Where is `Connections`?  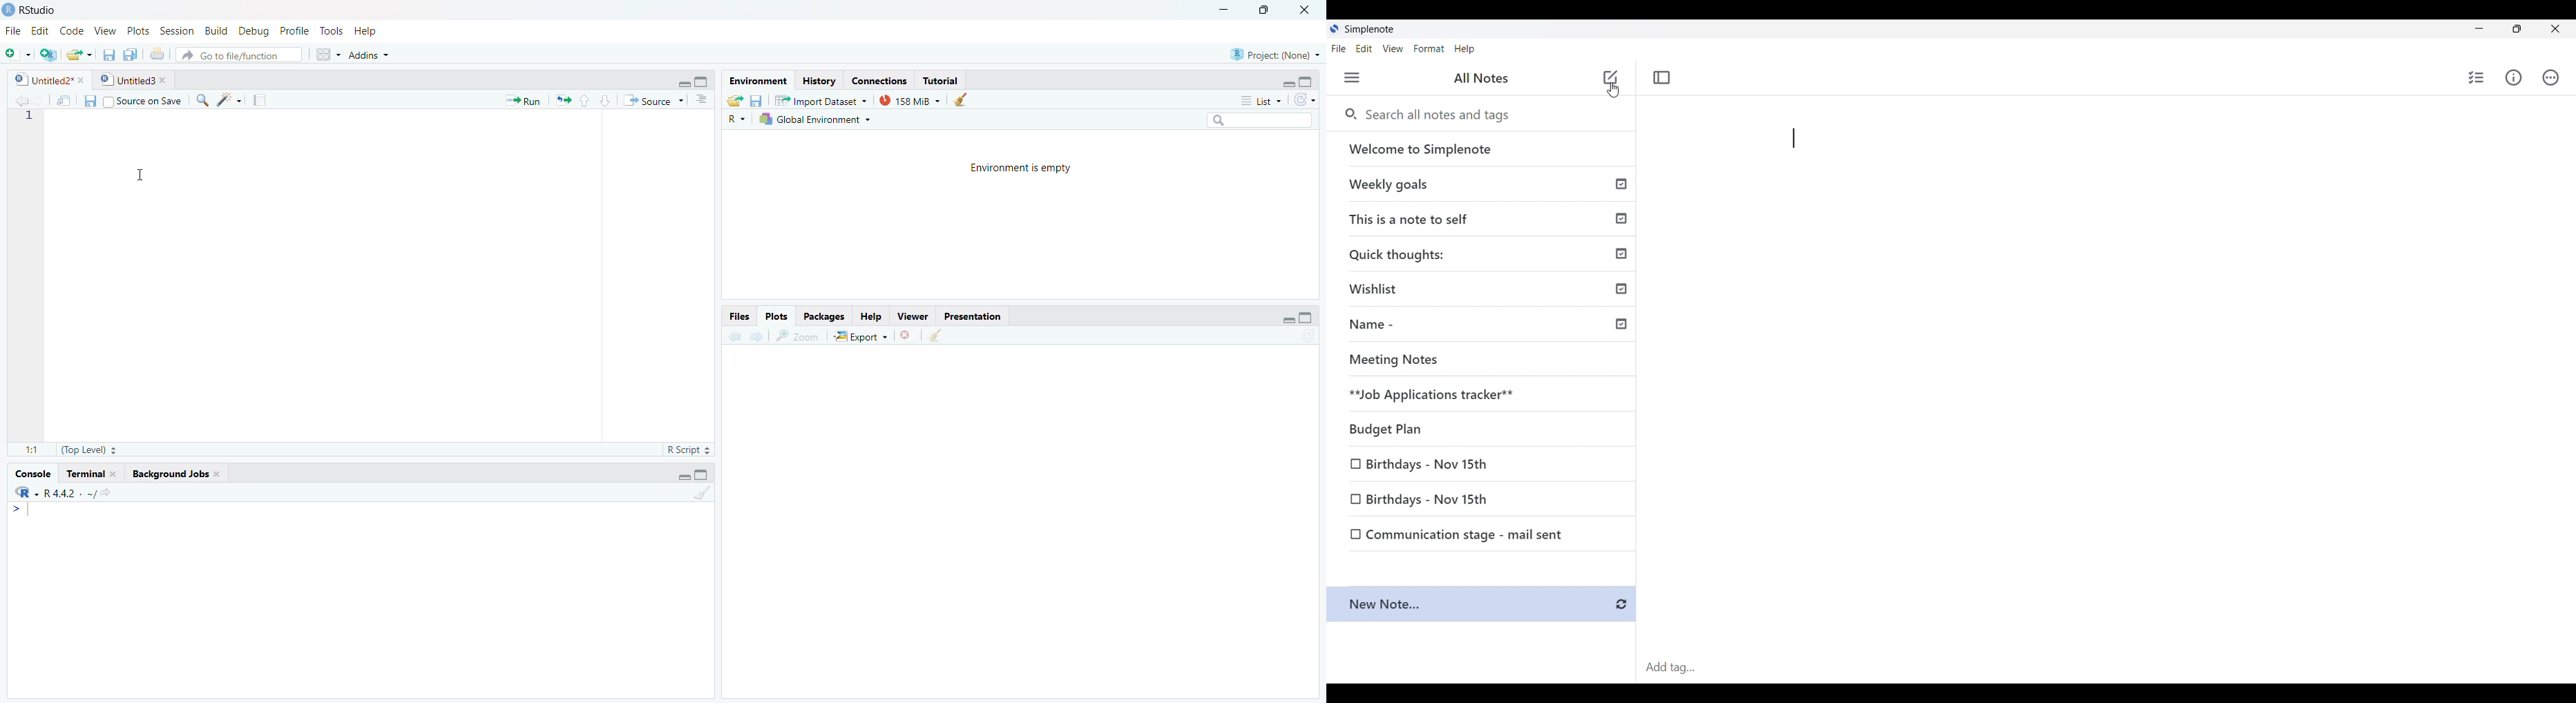
Connections is located at coordinates (877, 78).